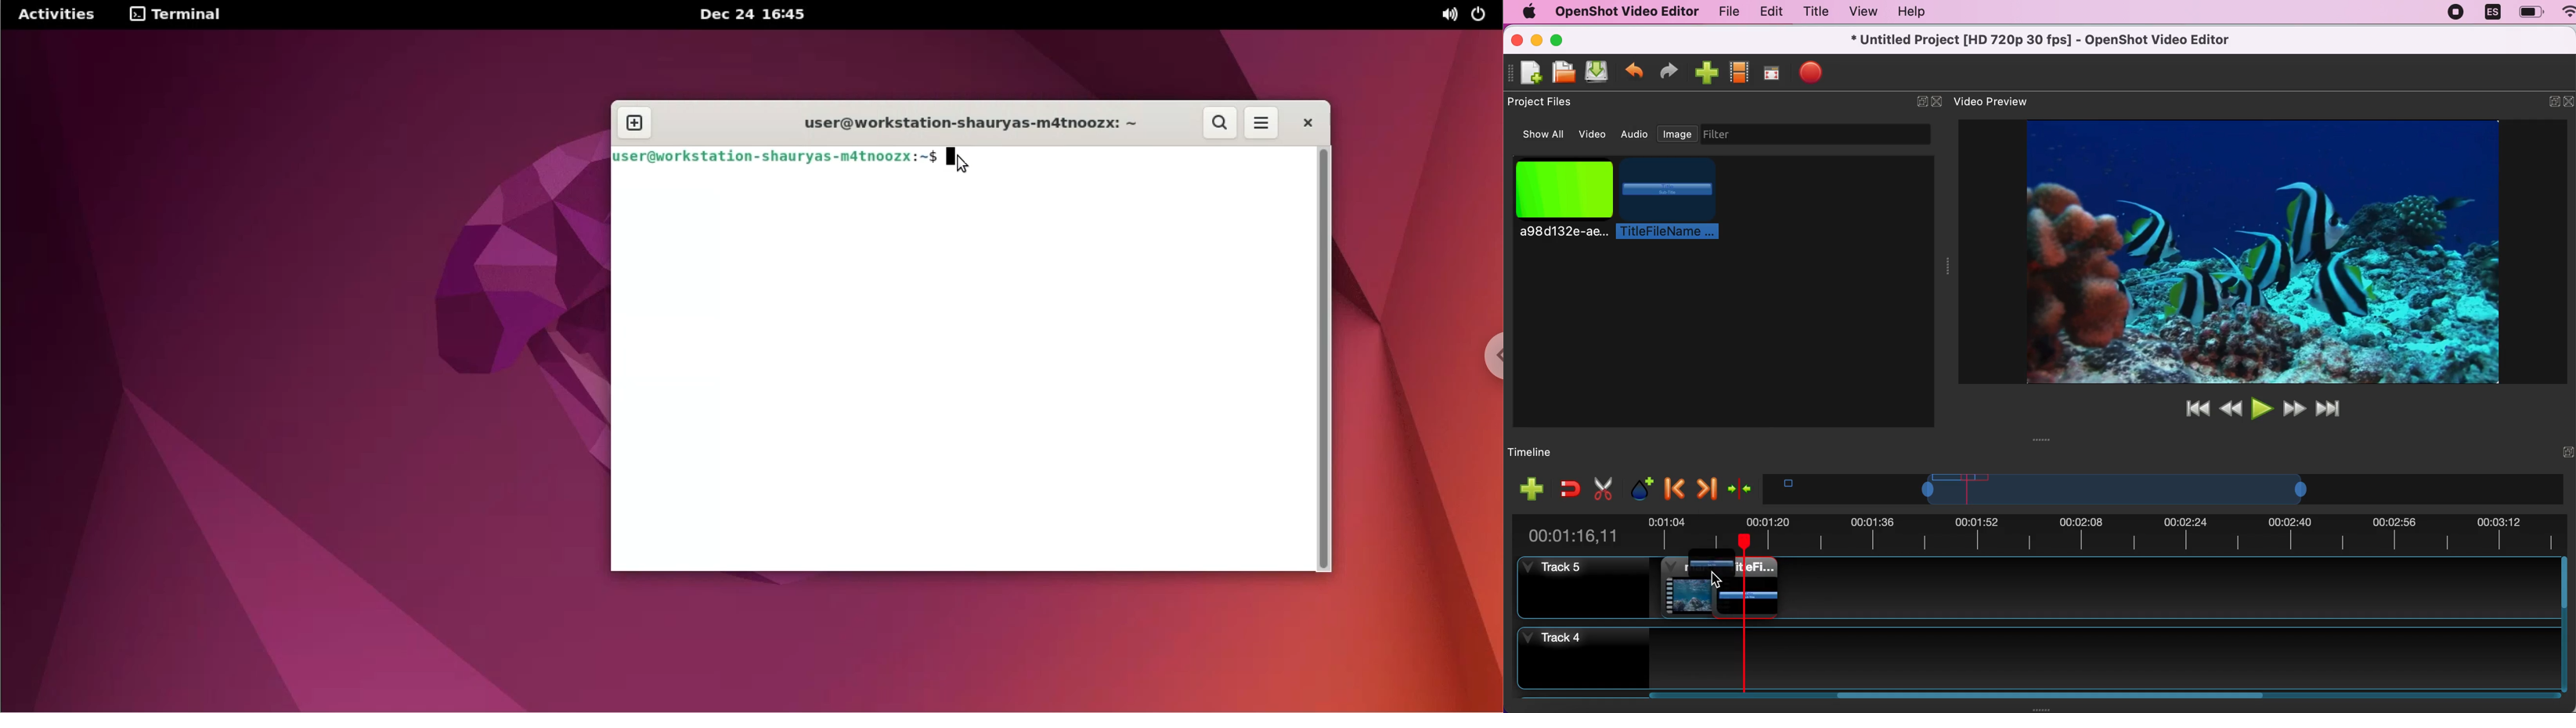 The image size is (2576, 728). I want to click on video preview, so click(2250, 250).